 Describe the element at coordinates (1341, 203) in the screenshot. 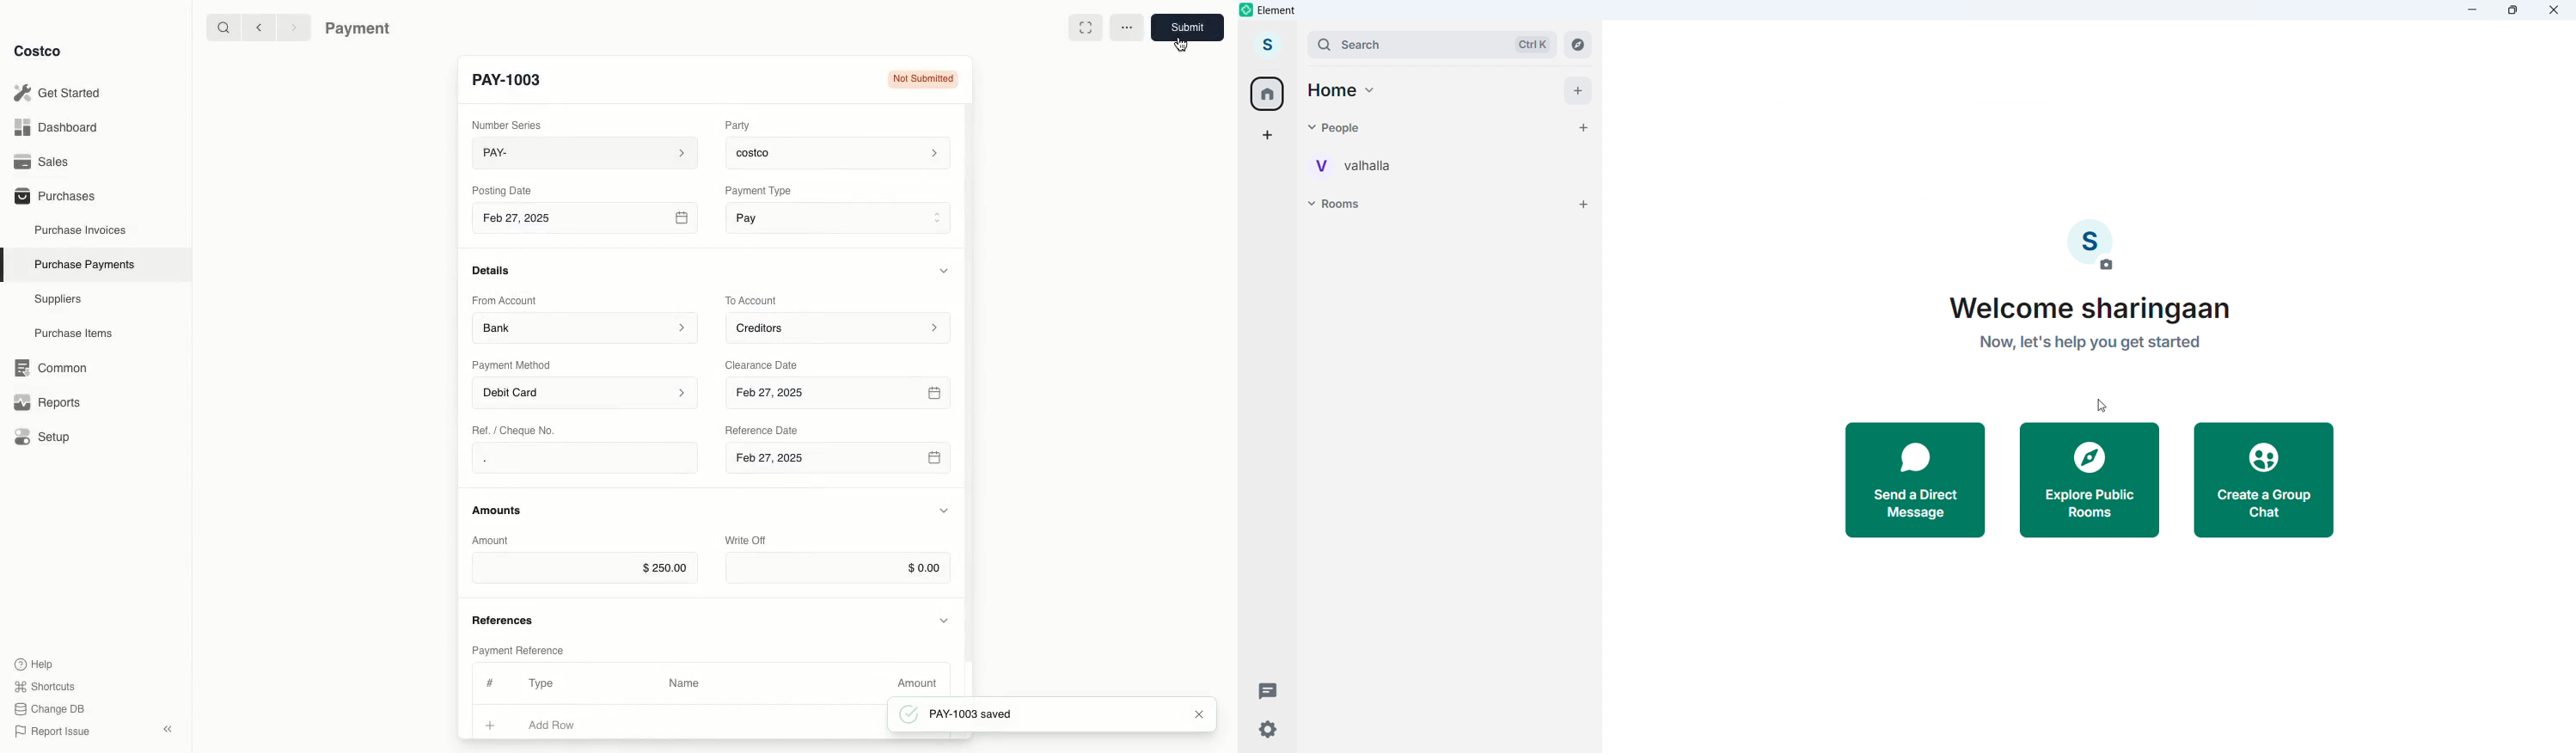

I see `Rooms ` at that location.